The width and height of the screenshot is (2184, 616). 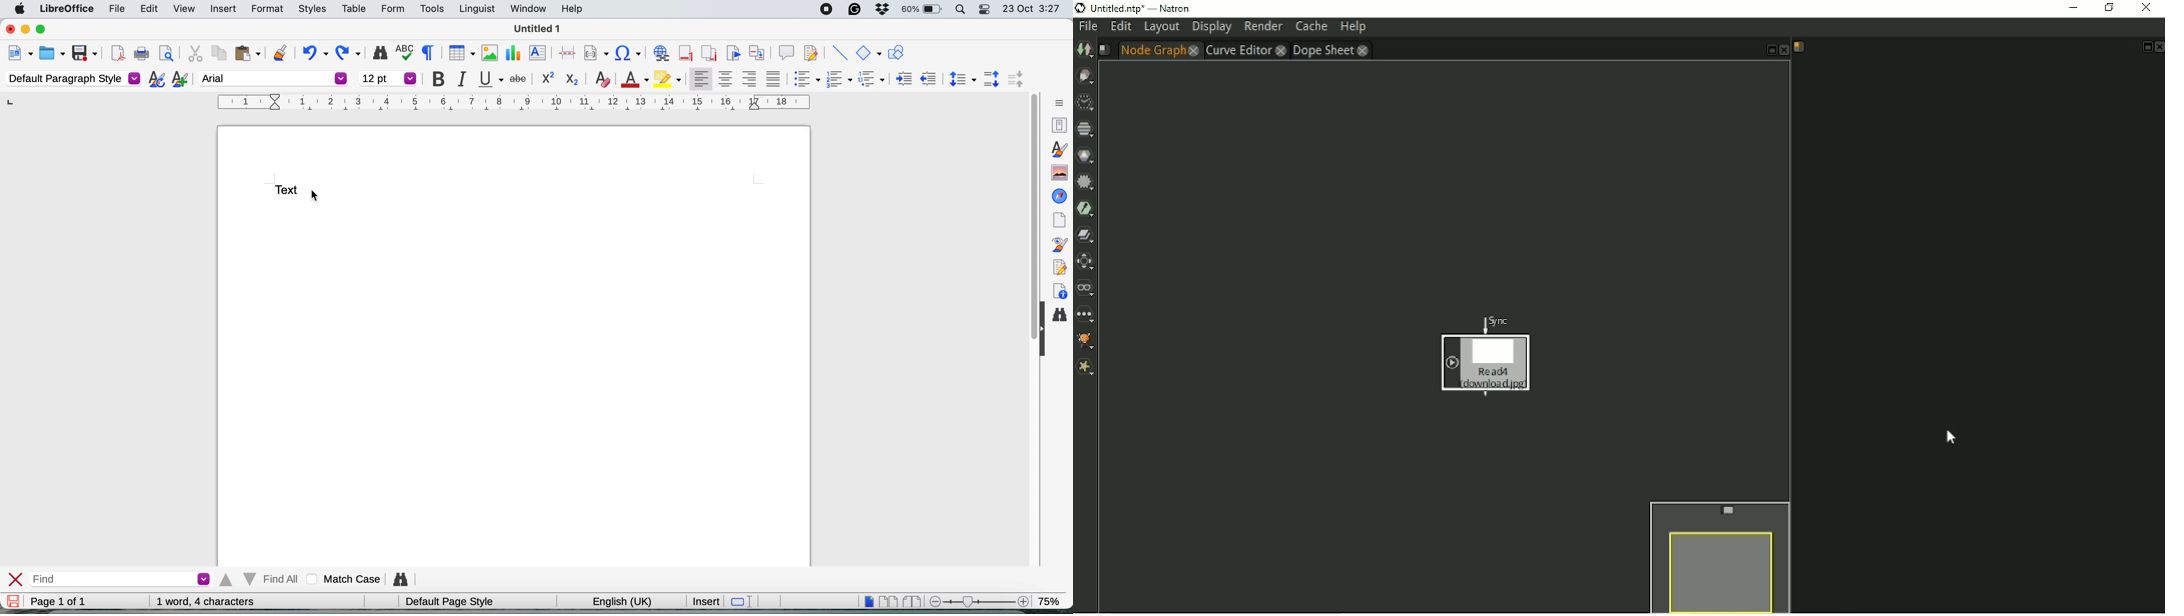 I want to click on file name, so click(x=539, y=28).